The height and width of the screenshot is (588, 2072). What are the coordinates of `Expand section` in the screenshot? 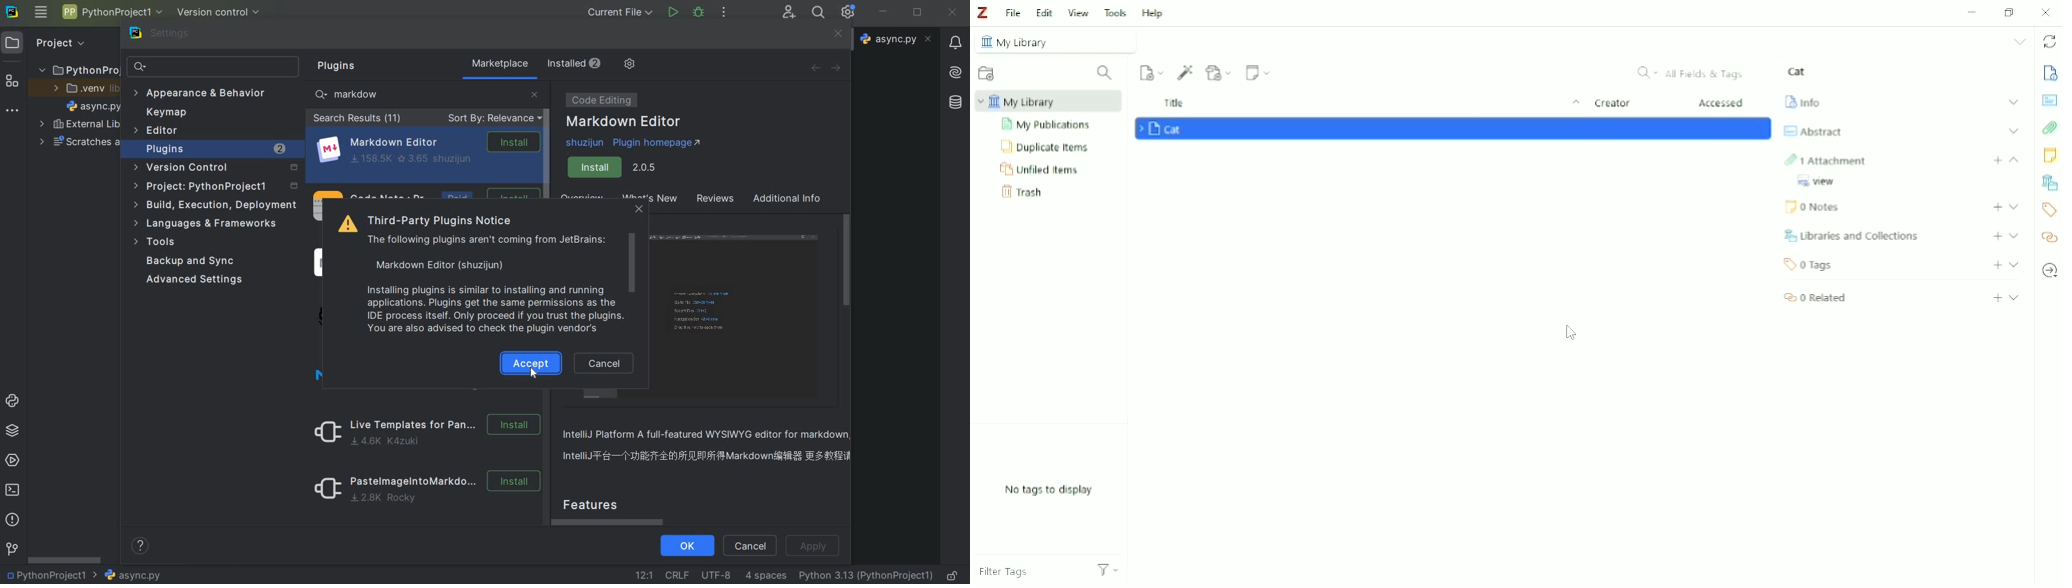 It's located at (2015, 130).